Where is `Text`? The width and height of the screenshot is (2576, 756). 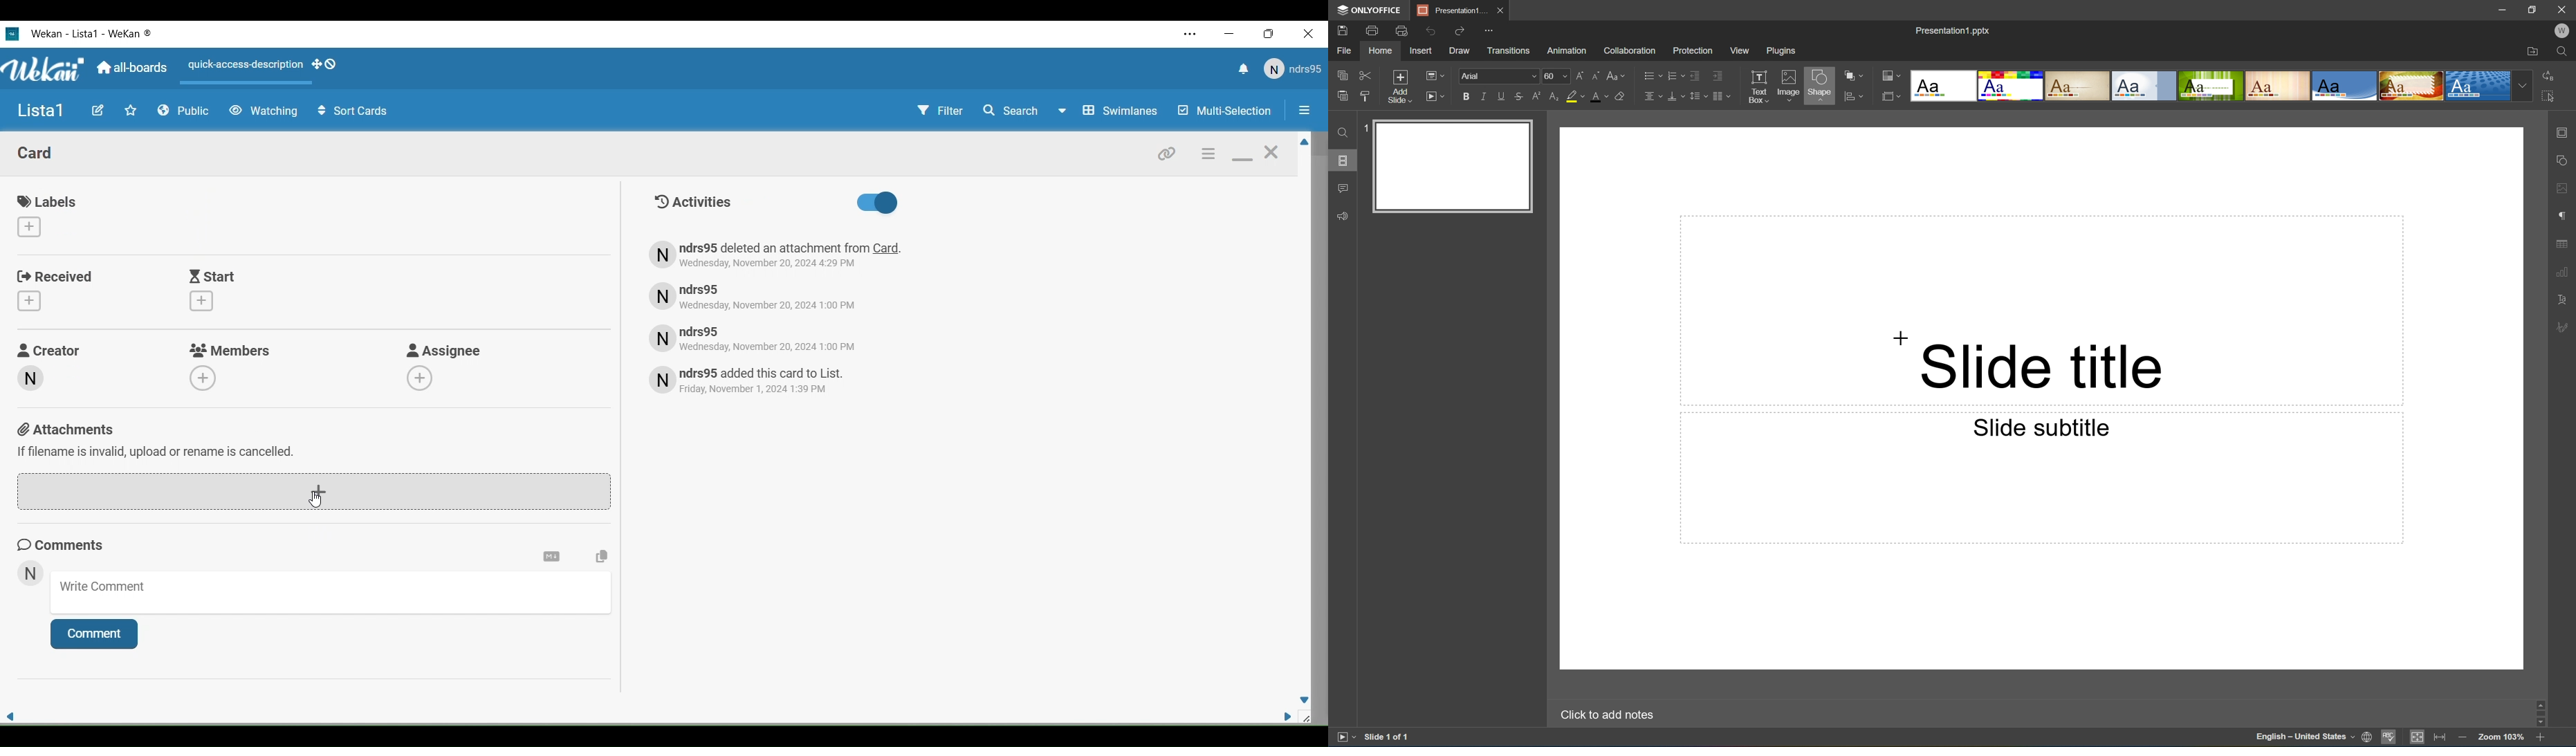 Text is located at coordinates (766, 338).